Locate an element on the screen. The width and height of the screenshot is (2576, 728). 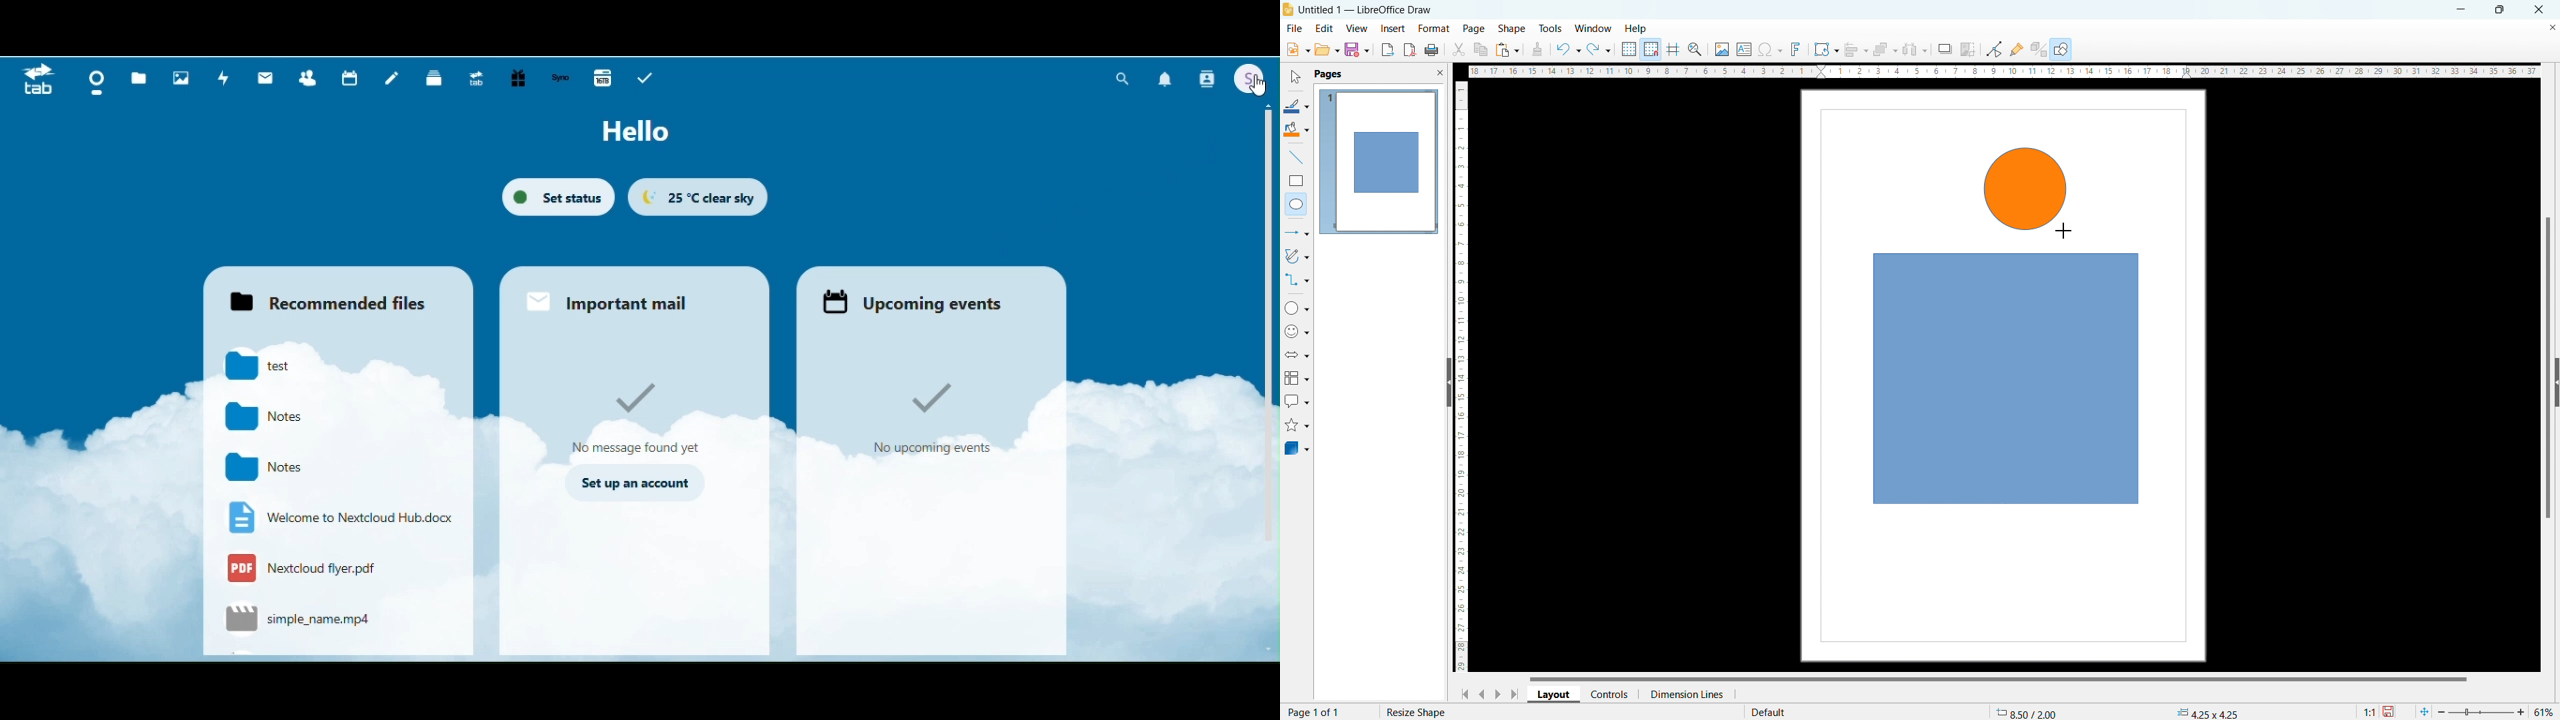
test is located at coordinates (276, 368).